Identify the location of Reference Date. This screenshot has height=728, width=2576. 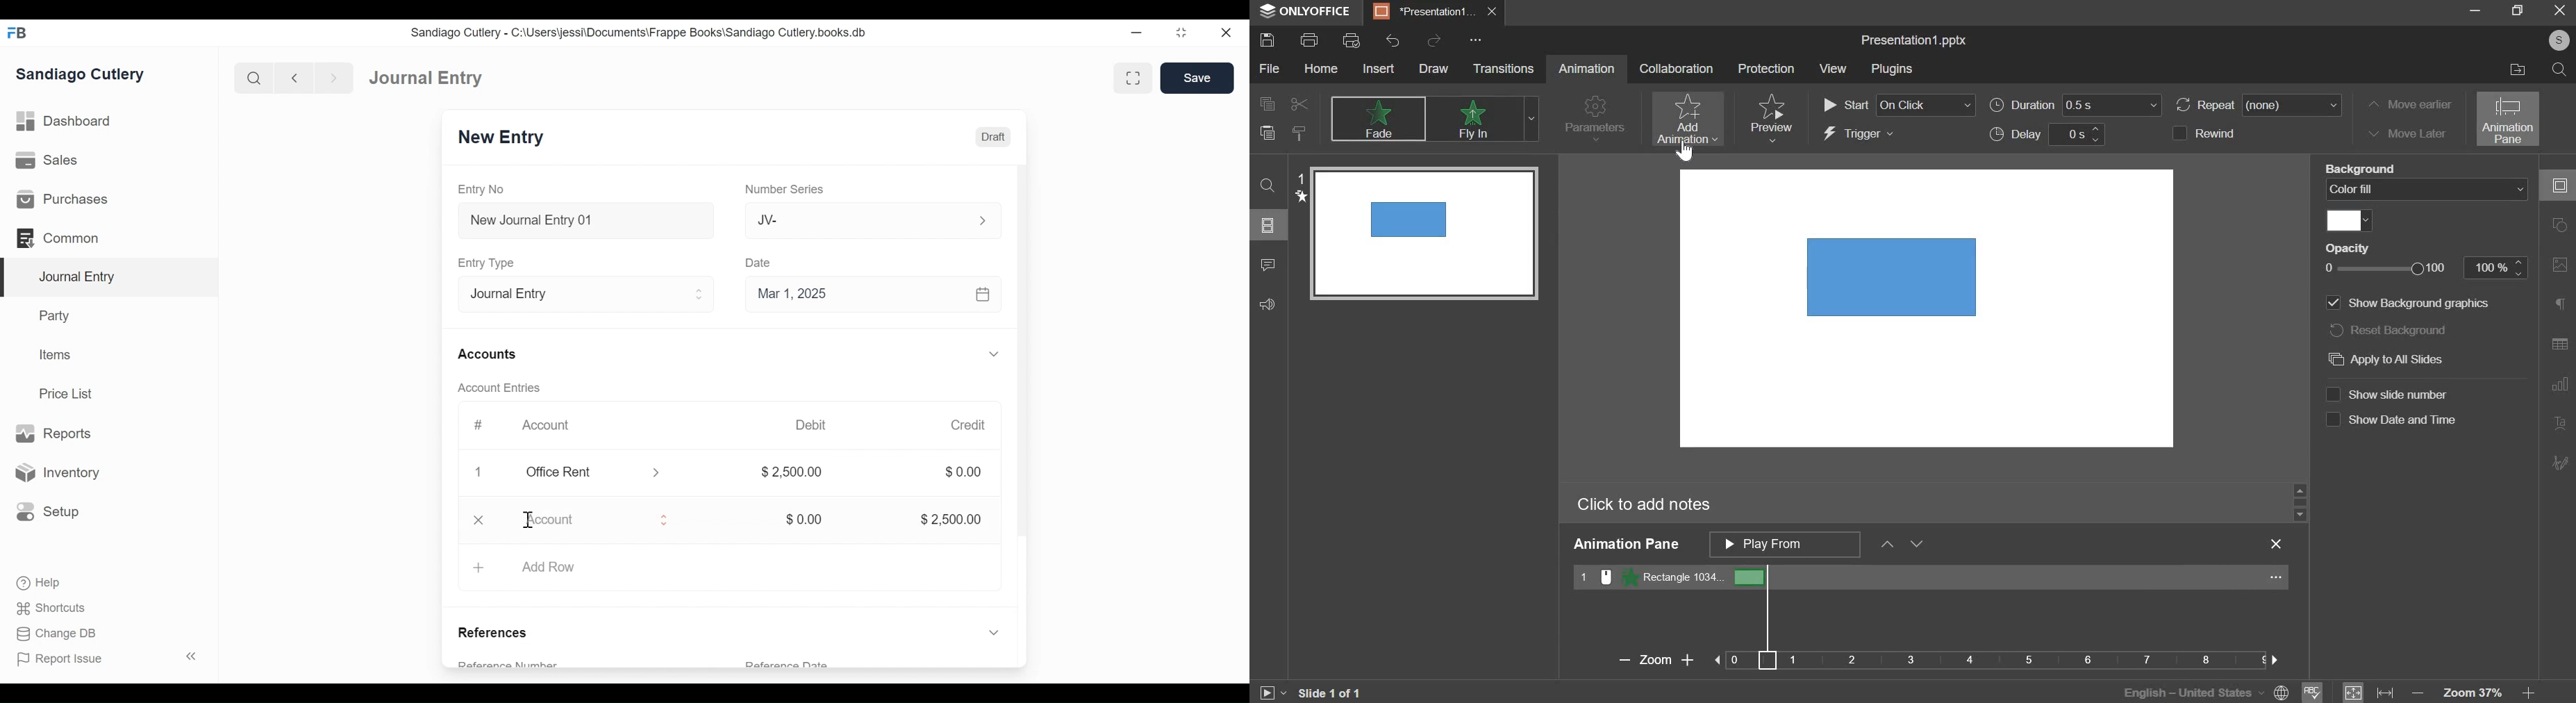
(787, 665).